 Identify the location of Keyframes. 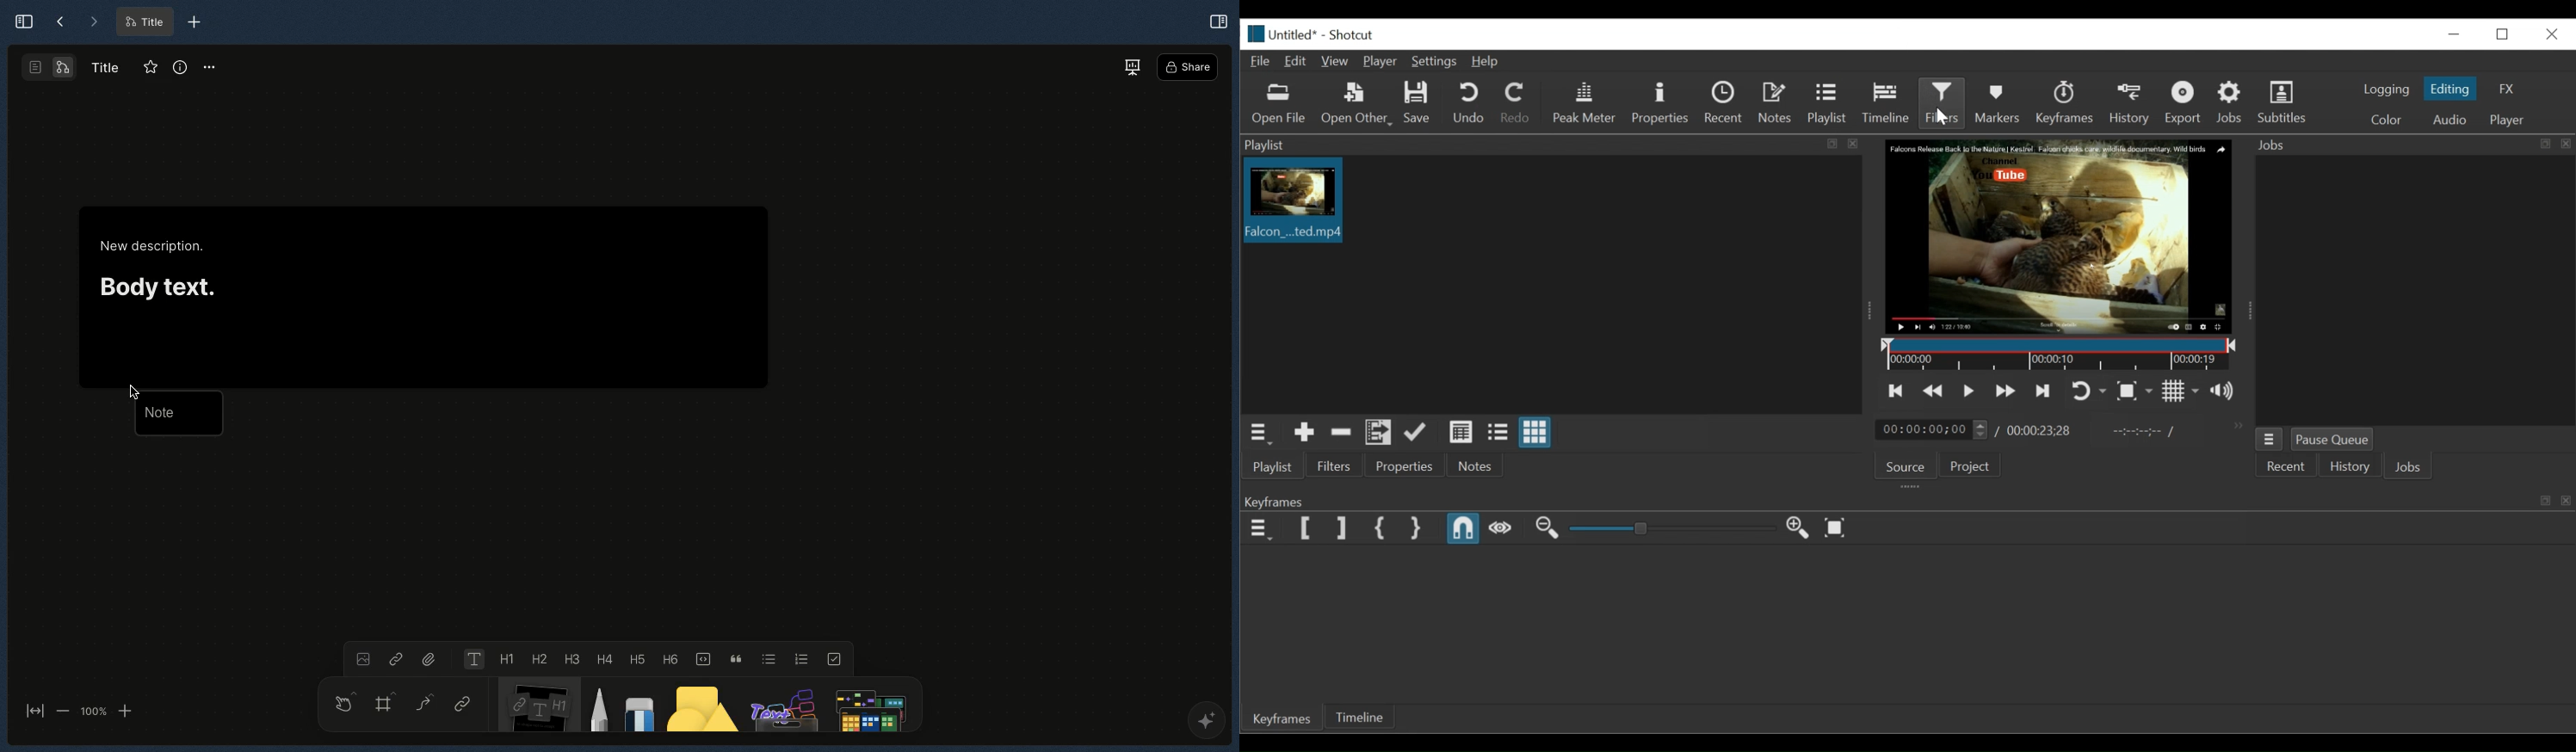
(2065, 102).